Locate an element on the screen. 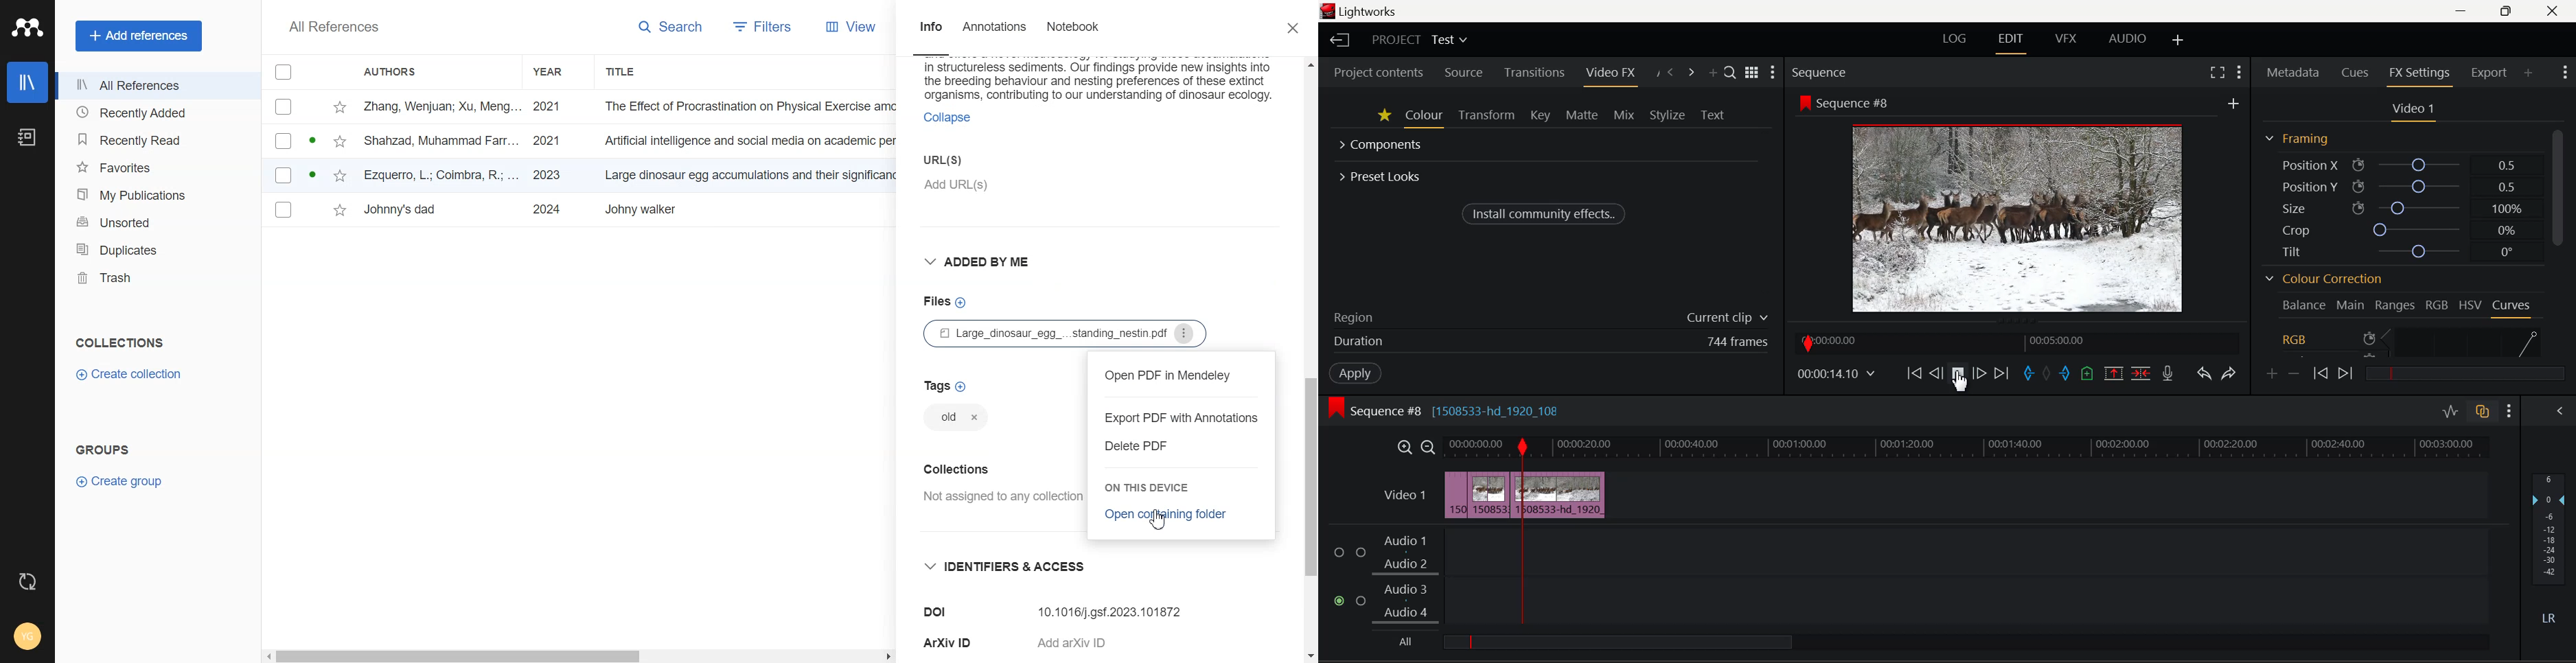  Favorites is located at coordinates (152, 166).